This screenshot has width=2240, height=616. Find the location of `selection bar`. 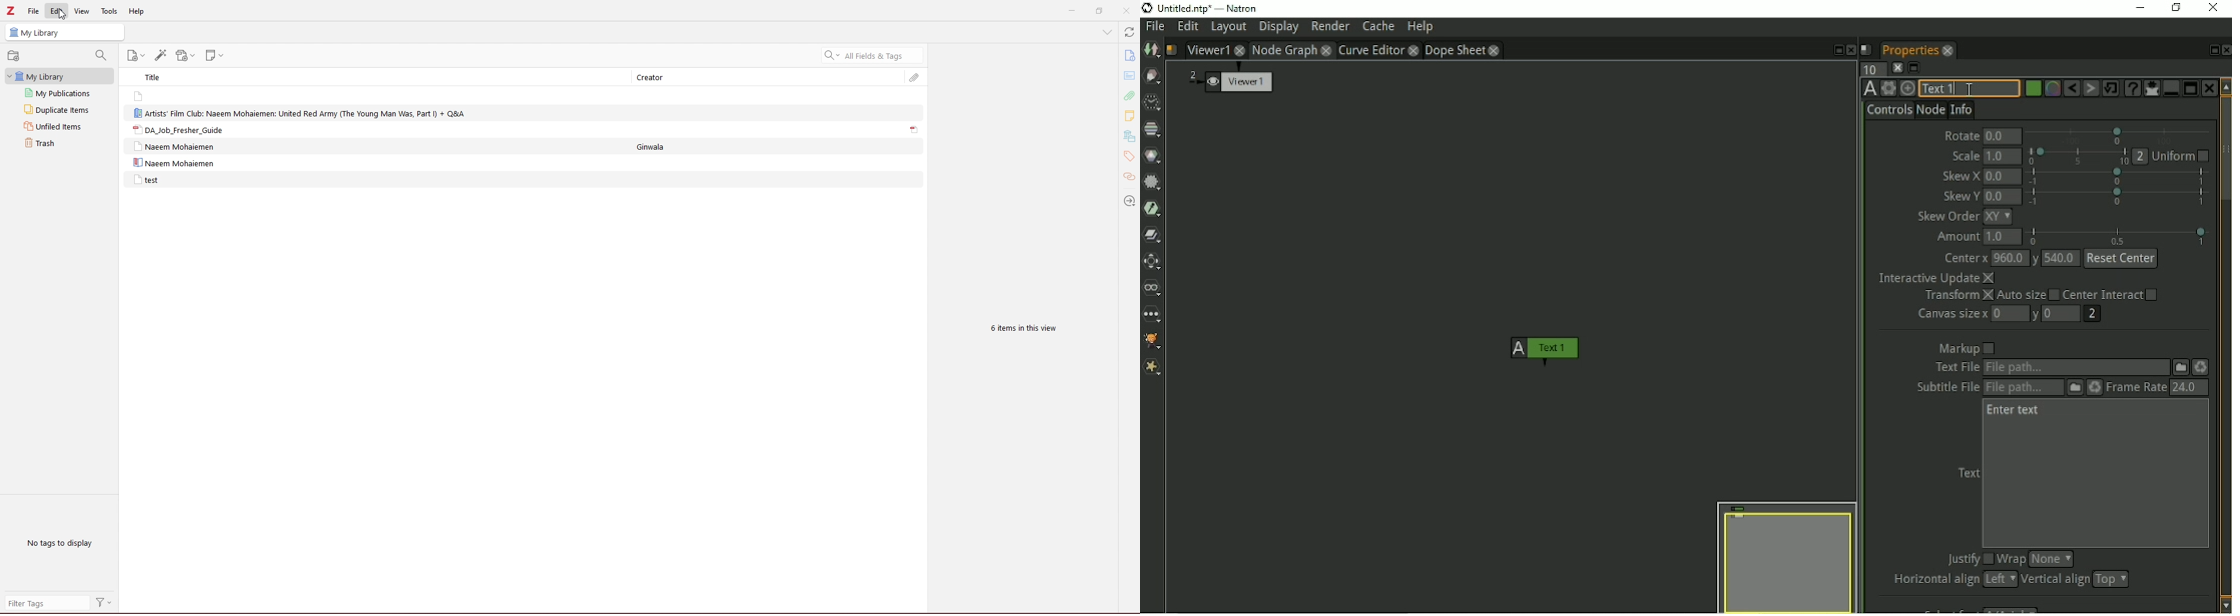

selection bar is located at coordinates (2118, 176).